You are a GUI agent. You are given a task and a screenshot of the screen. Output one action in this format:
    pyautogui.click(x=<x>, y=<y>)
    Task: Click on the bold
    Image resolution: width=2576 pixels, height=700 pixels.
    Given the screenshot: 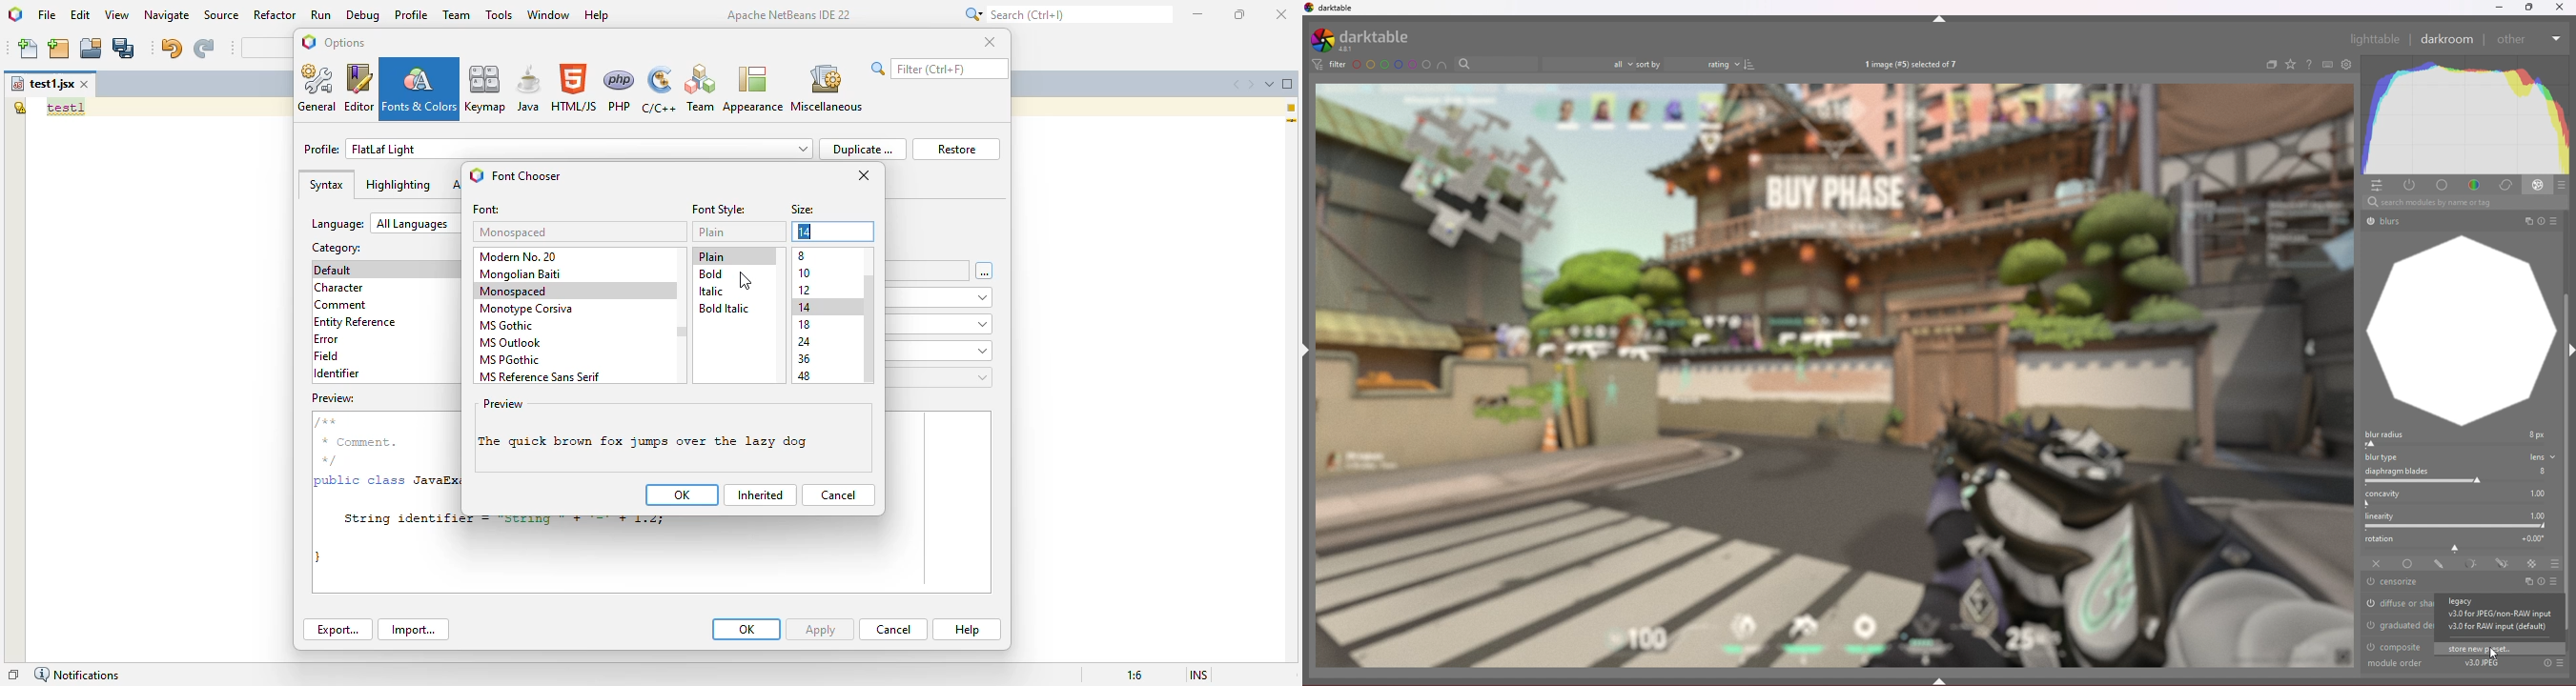 What is the action you would take?
    pyautogui.click(x=712, y=274)
    